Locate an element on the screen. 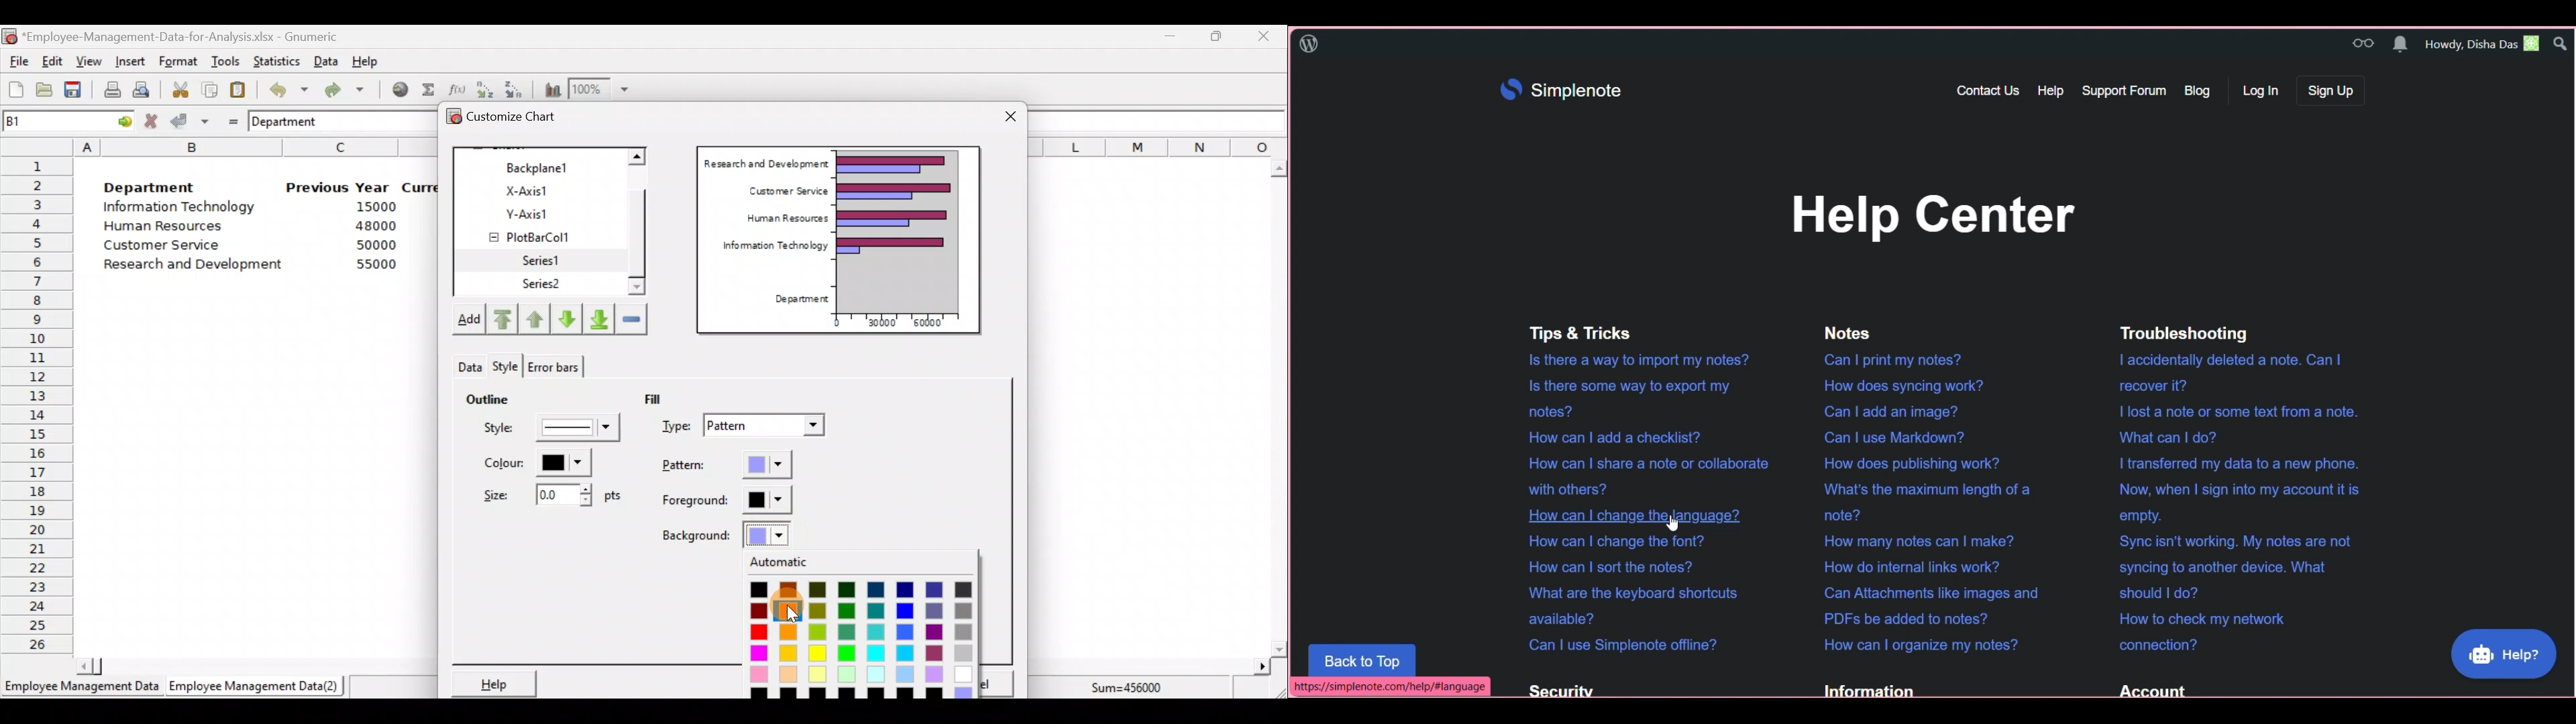 This screenshot has width=2576, height=728. Add is located at coordinates (468, 322).